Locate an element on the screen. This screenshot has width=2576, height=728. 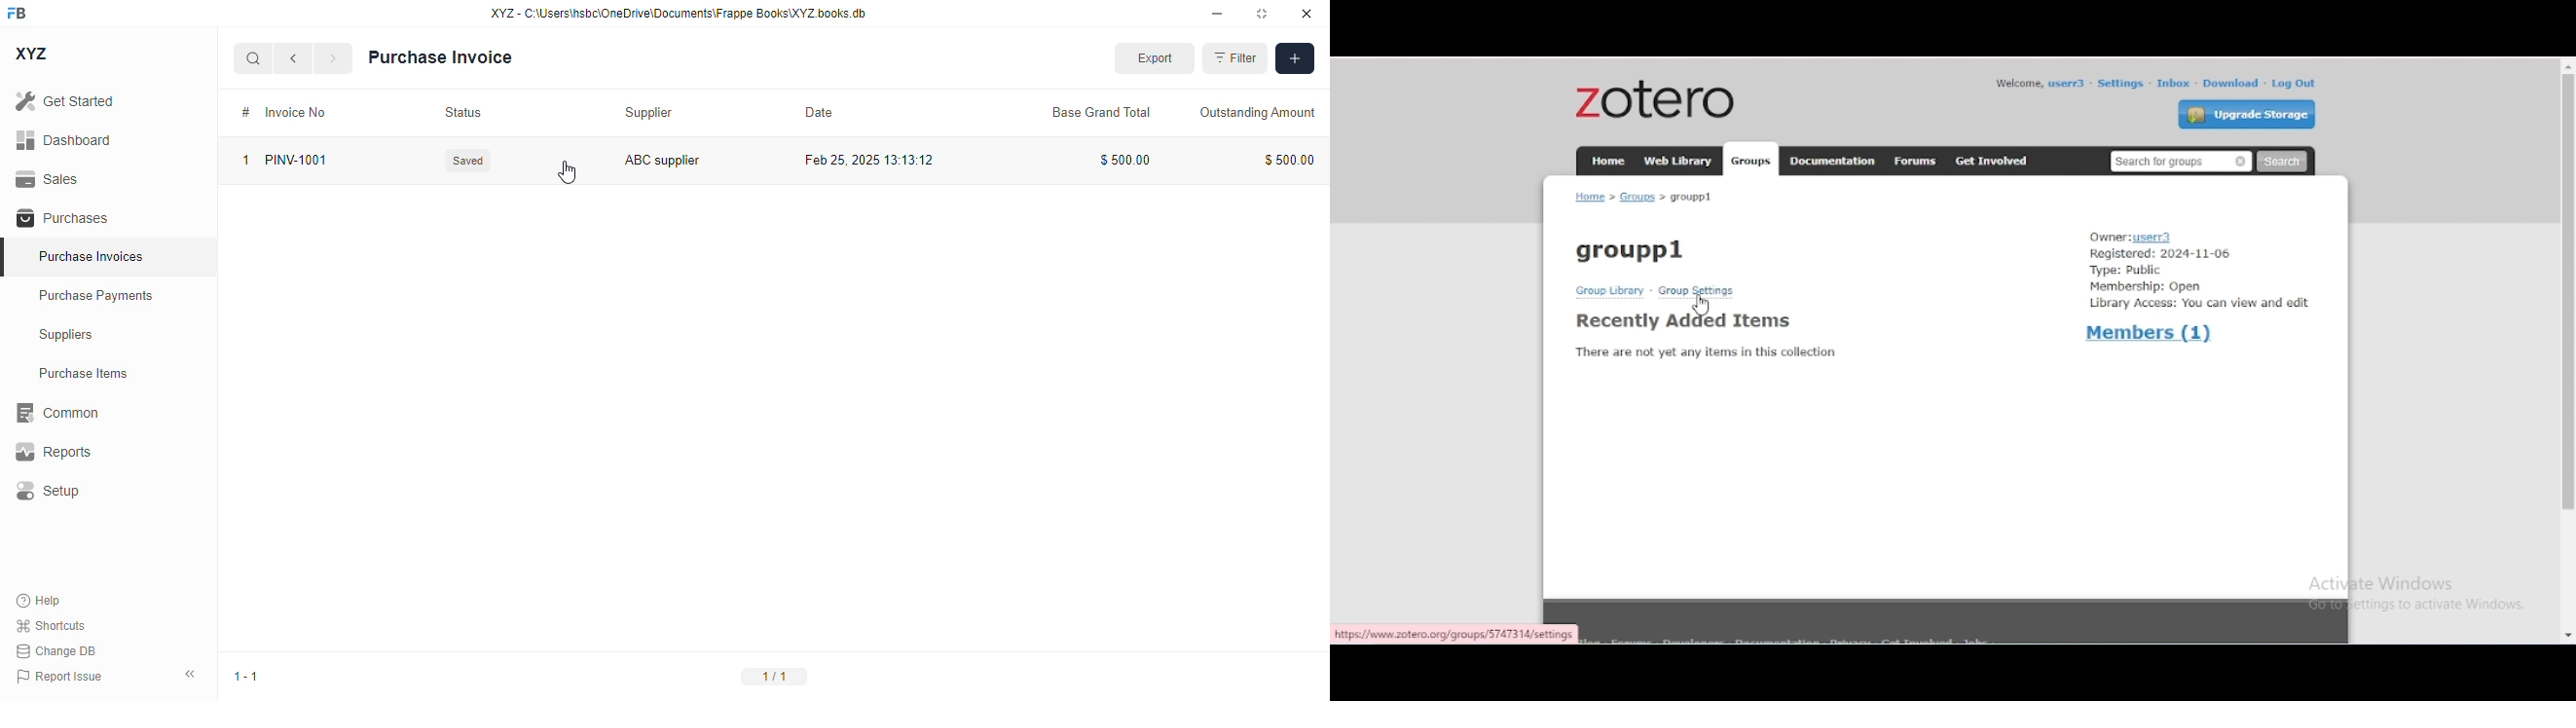
filter is located at coordinates (1234, 58).